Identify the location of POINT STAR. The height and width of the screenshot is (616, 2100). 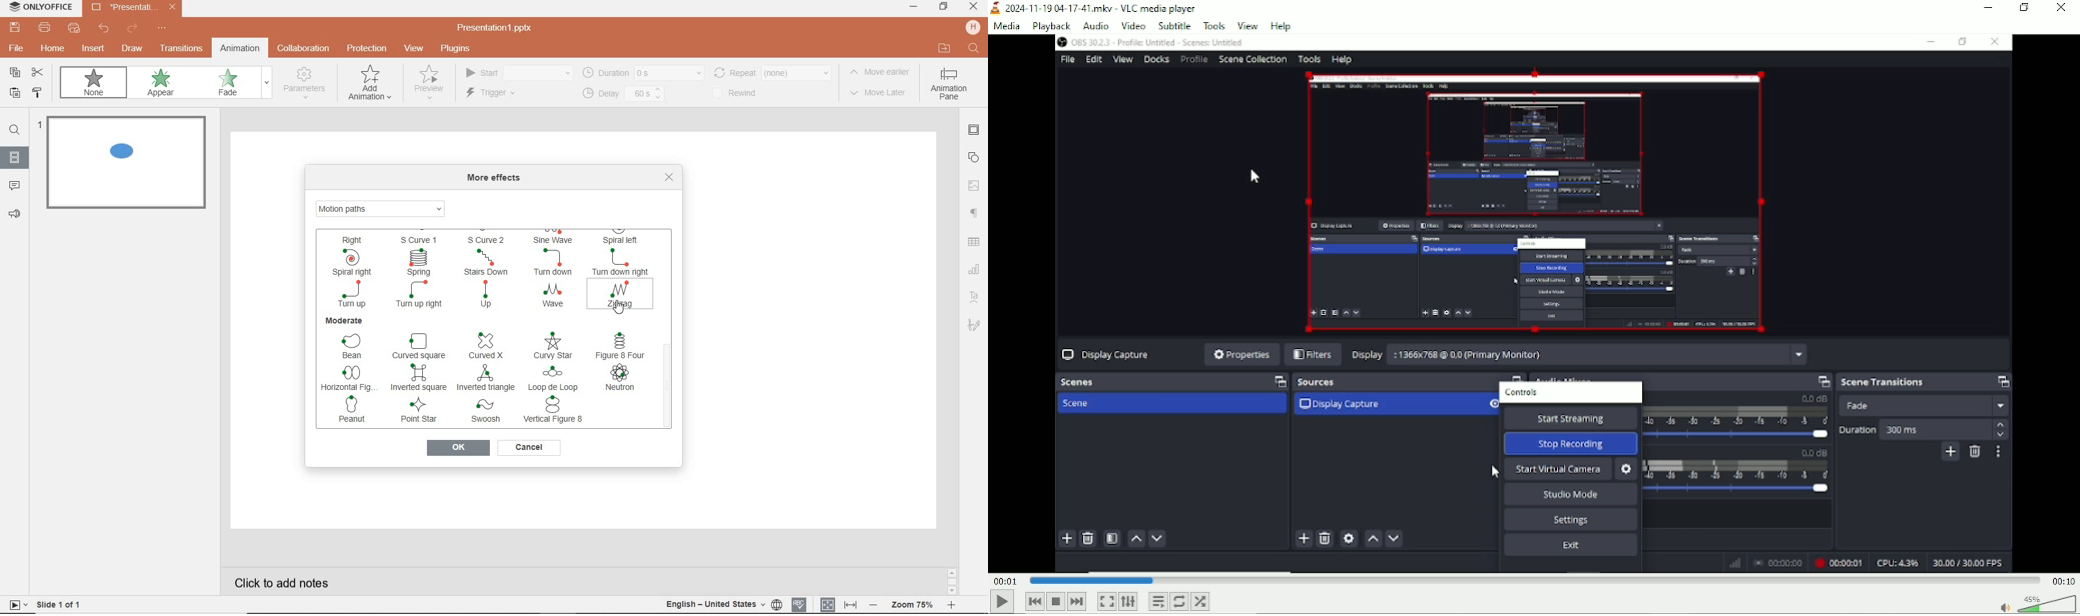
(421, 412).